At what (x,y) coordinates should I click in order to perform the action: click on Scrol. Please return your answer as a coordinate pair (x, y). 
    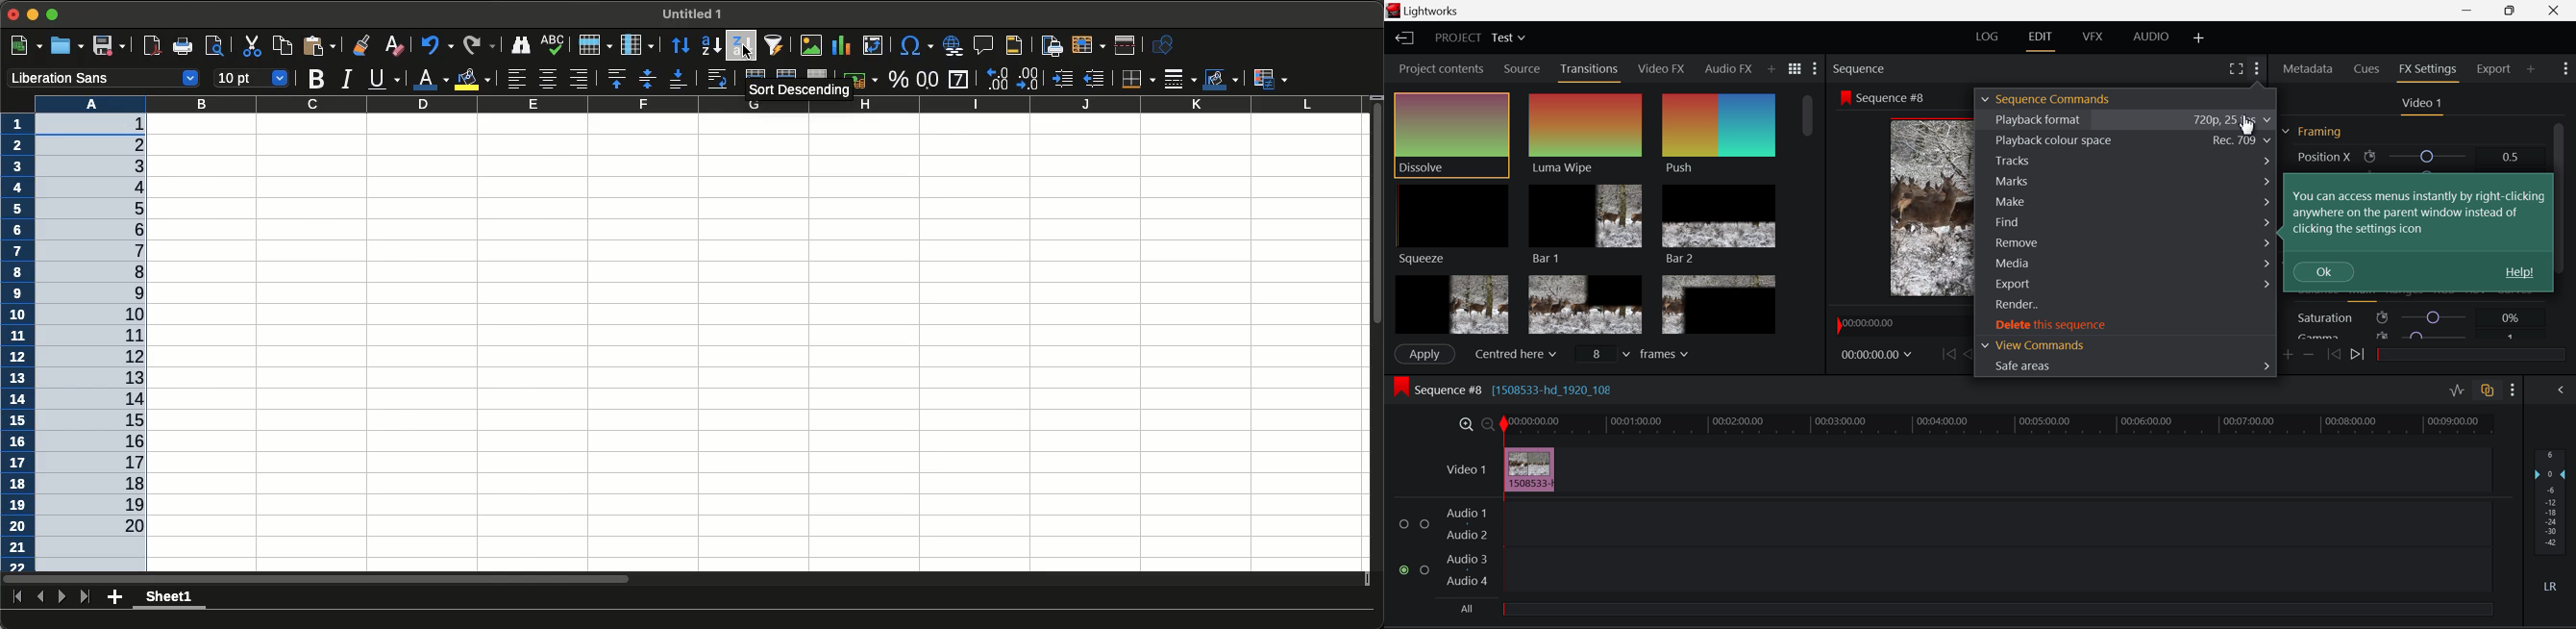
    Looking at the image, I should click on (317, 581).